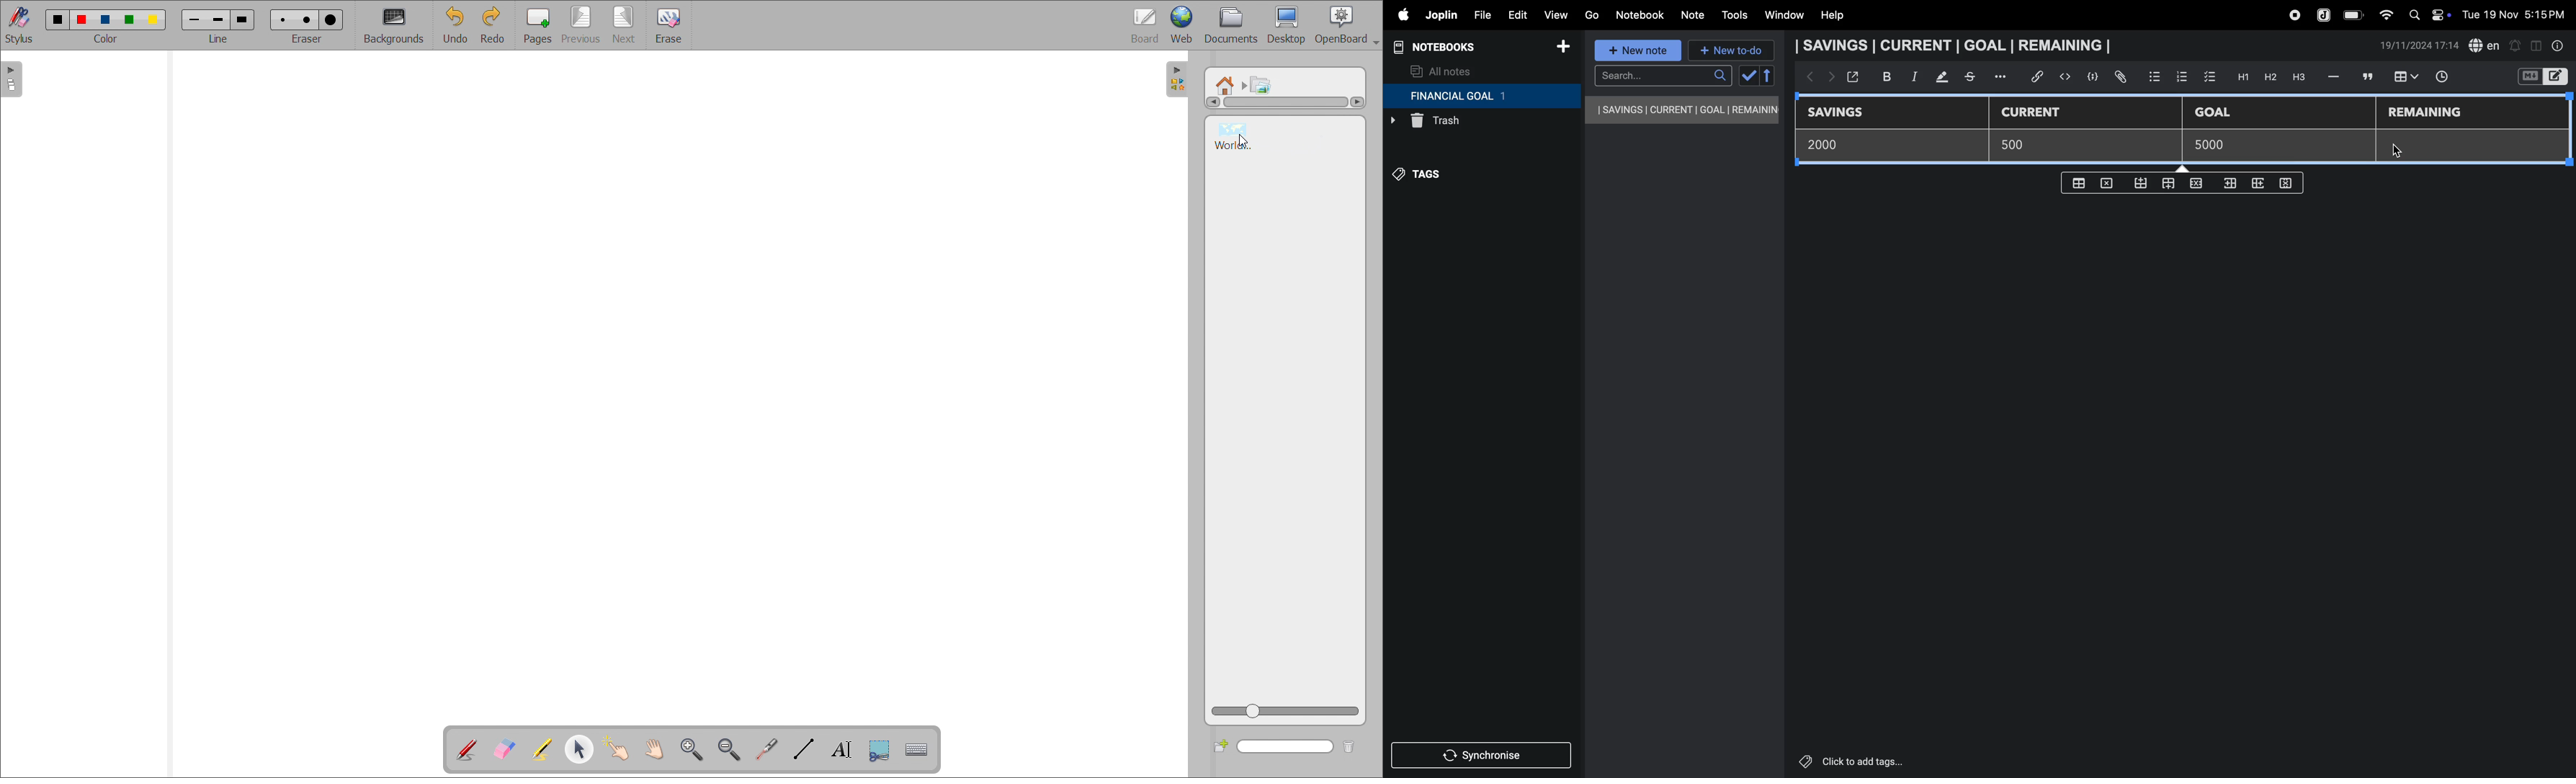 The height and width of the screenshot is (784, 2576). Describe the element at coordinates (1563, 48) in the screenshot. I see `add` at that location.